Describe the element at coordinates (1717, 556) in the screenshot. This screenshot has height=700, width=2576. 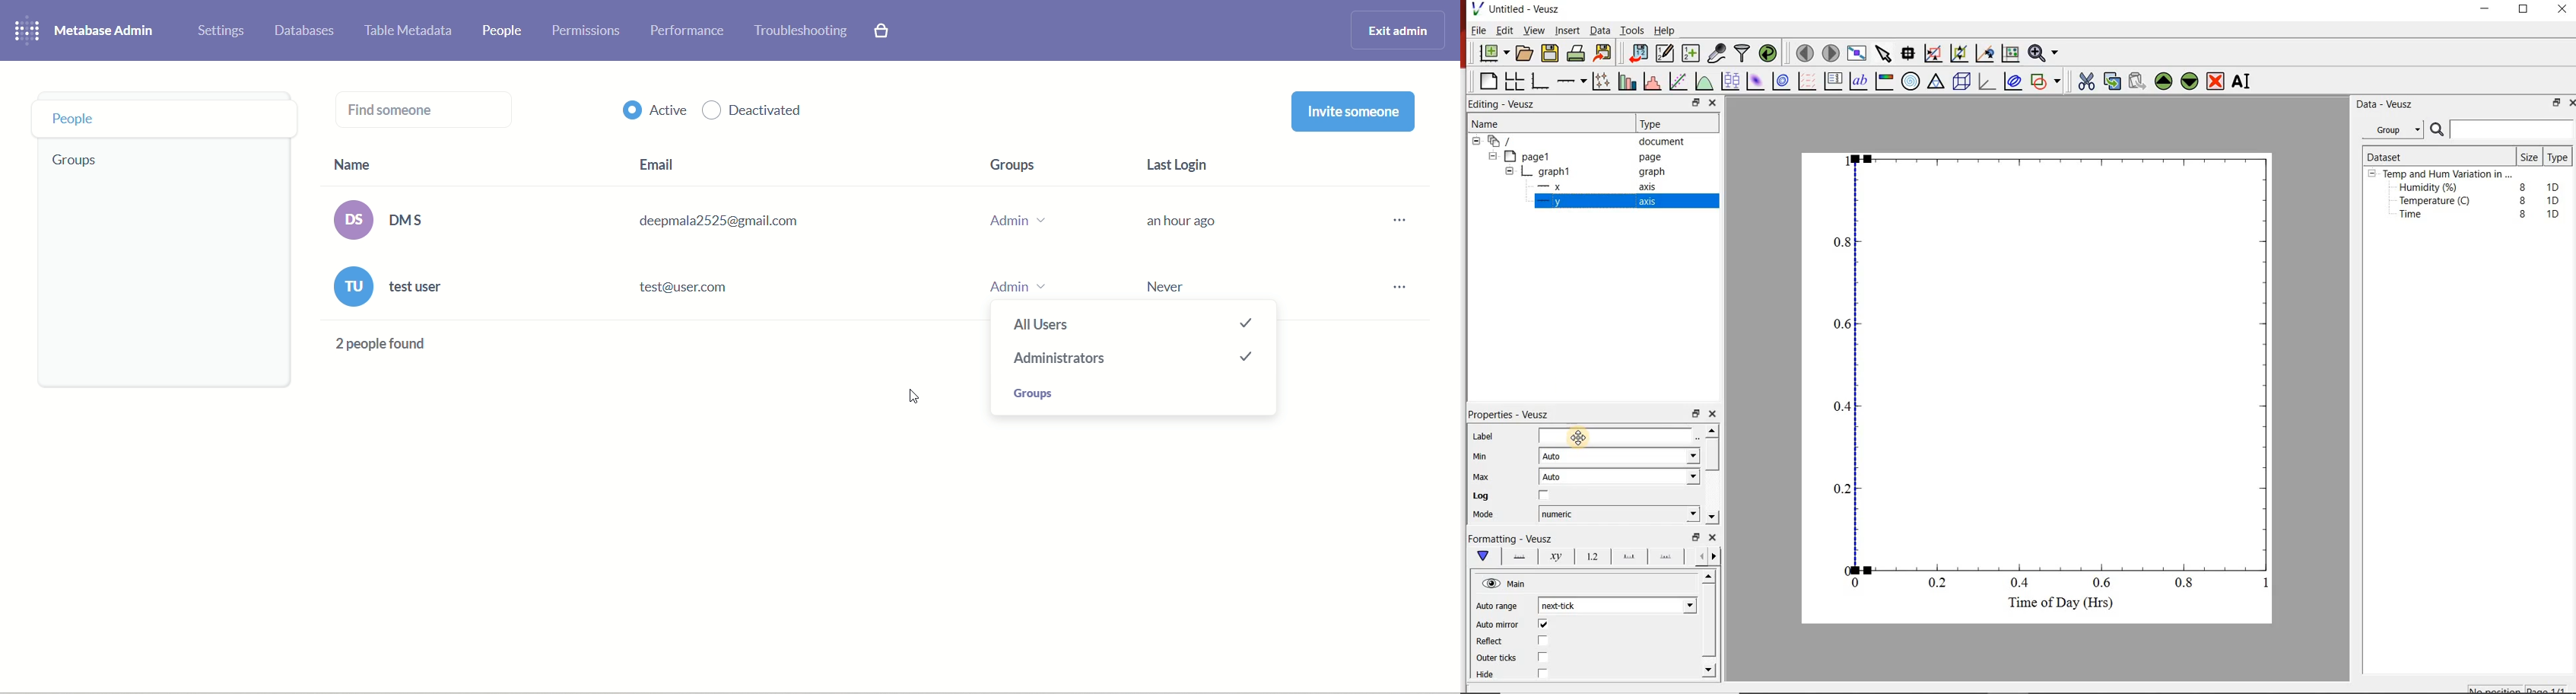
I see `go forward` at that location.